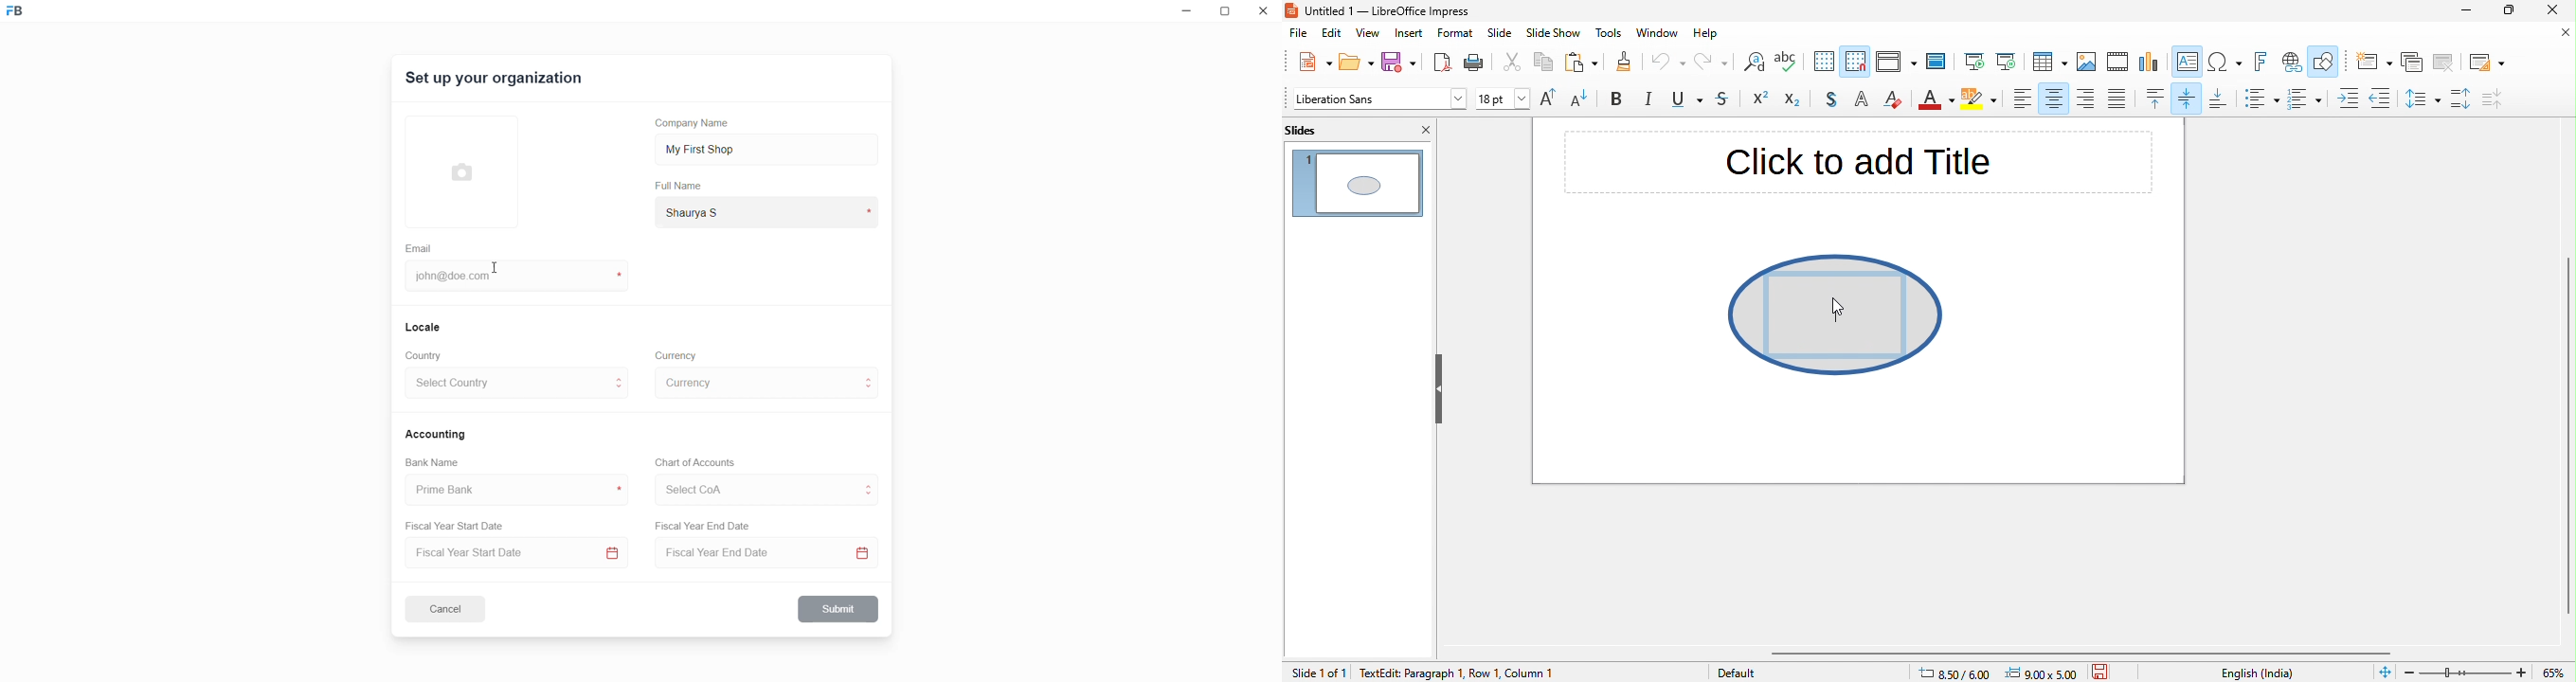  Describe the element at coordinates (1333, 34) in the screenshot. I see `edit` at that location.